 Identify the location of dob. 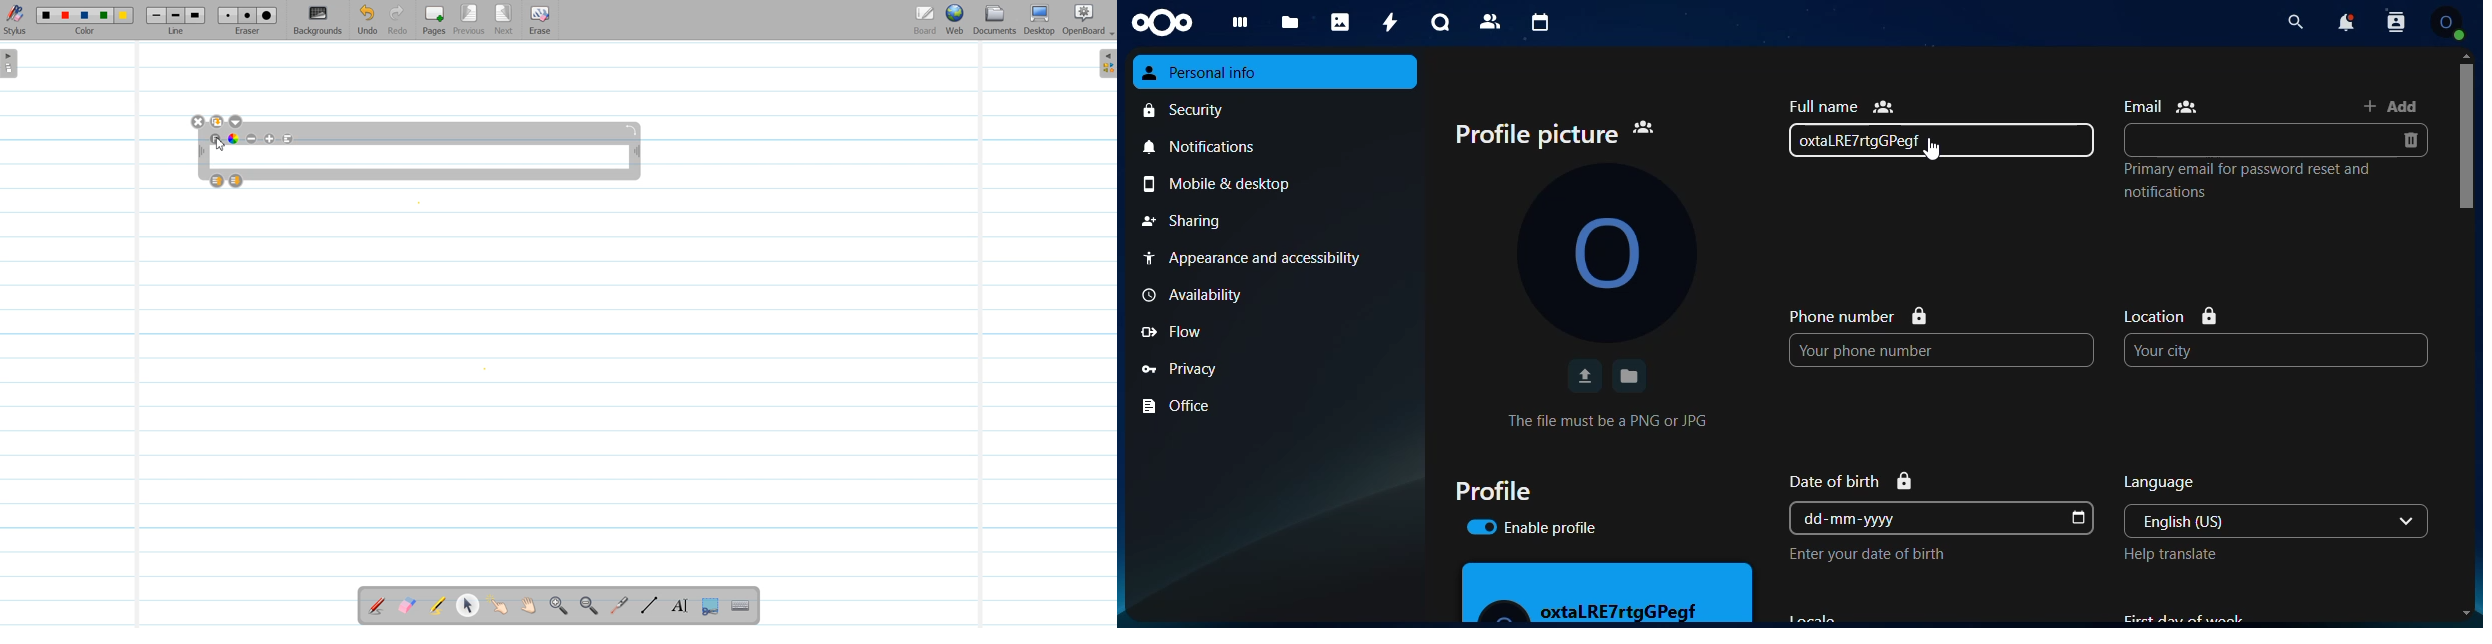
(2076, 519).